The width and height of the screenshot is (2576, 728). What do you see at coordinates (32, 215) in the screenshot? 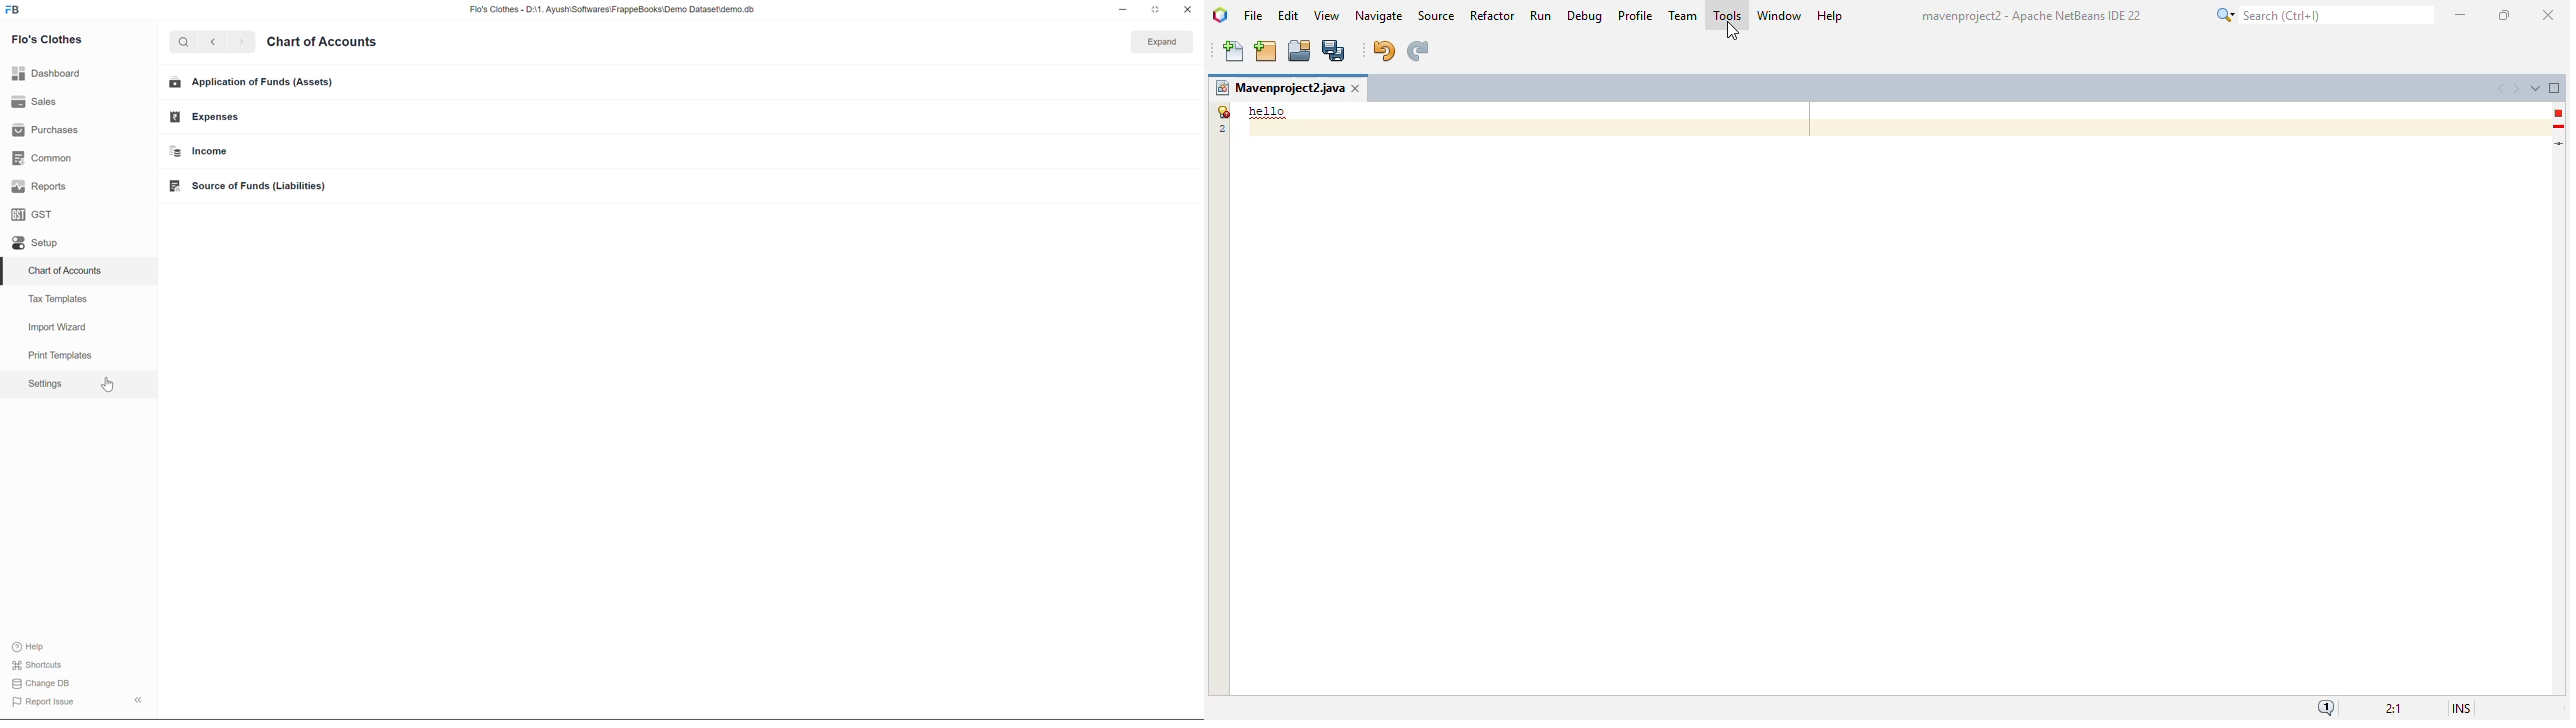
I see `GST` at bounding box center [32, 215].